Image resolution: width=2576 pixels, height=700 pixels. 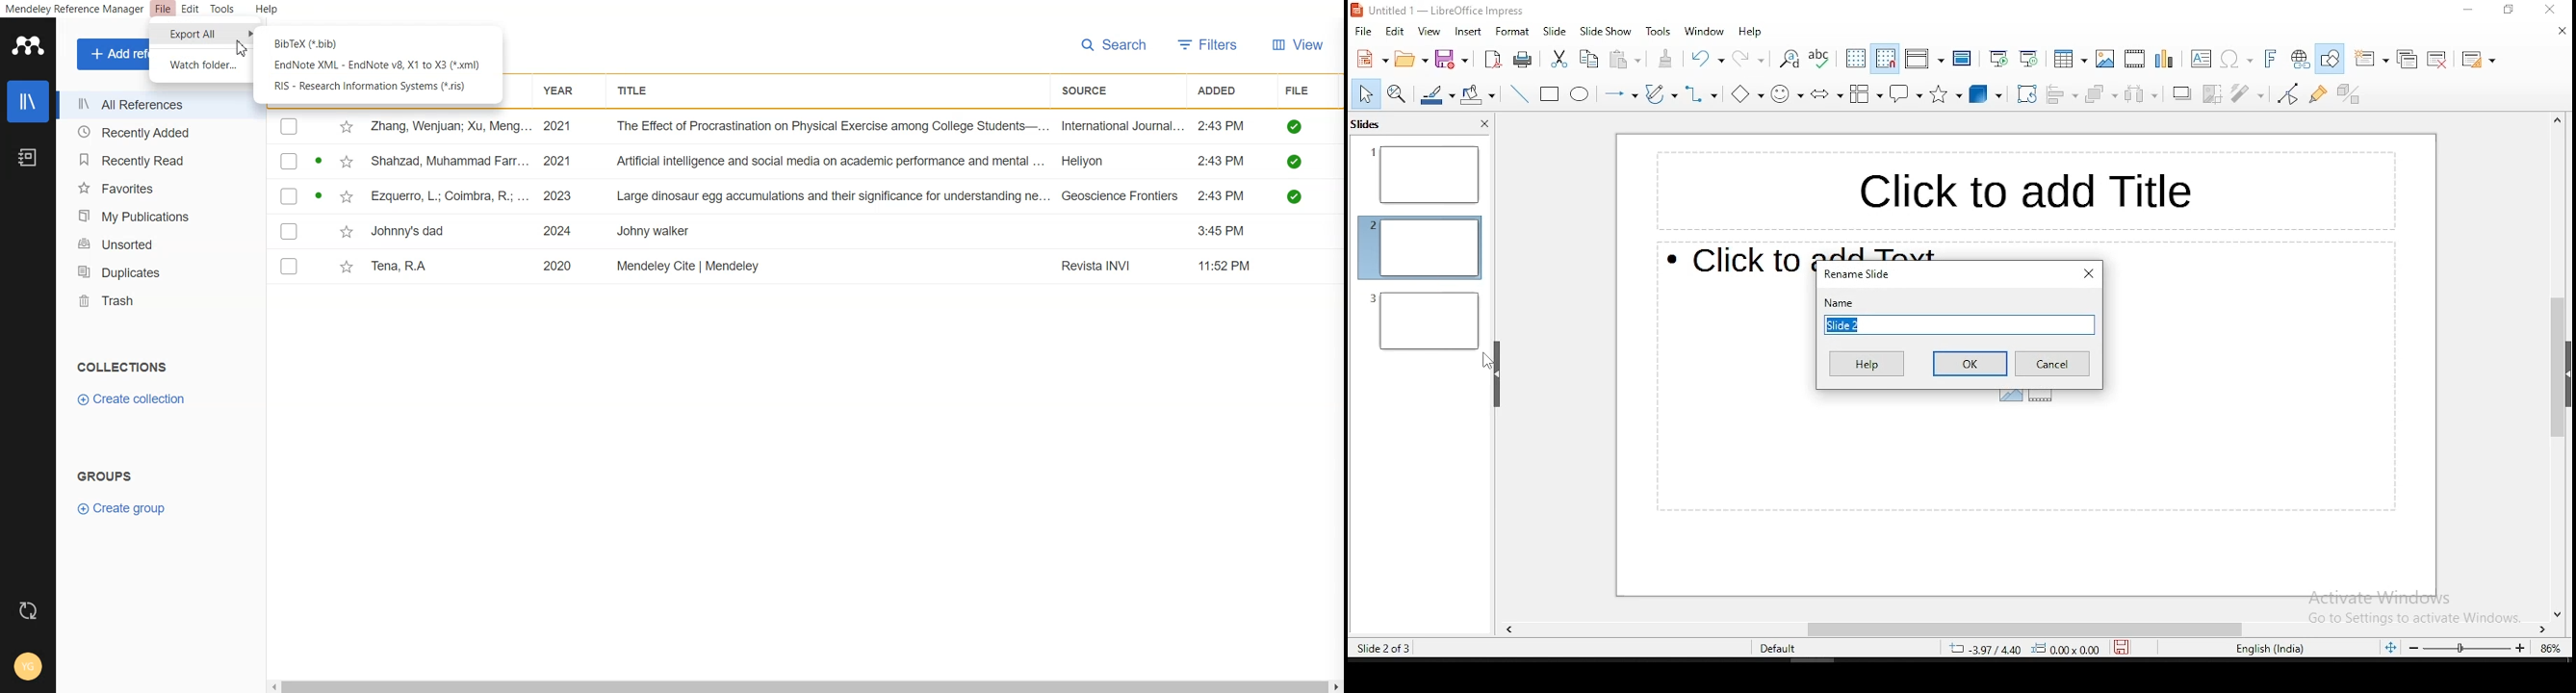 I want to click on View, so click(x=1299, y=46).